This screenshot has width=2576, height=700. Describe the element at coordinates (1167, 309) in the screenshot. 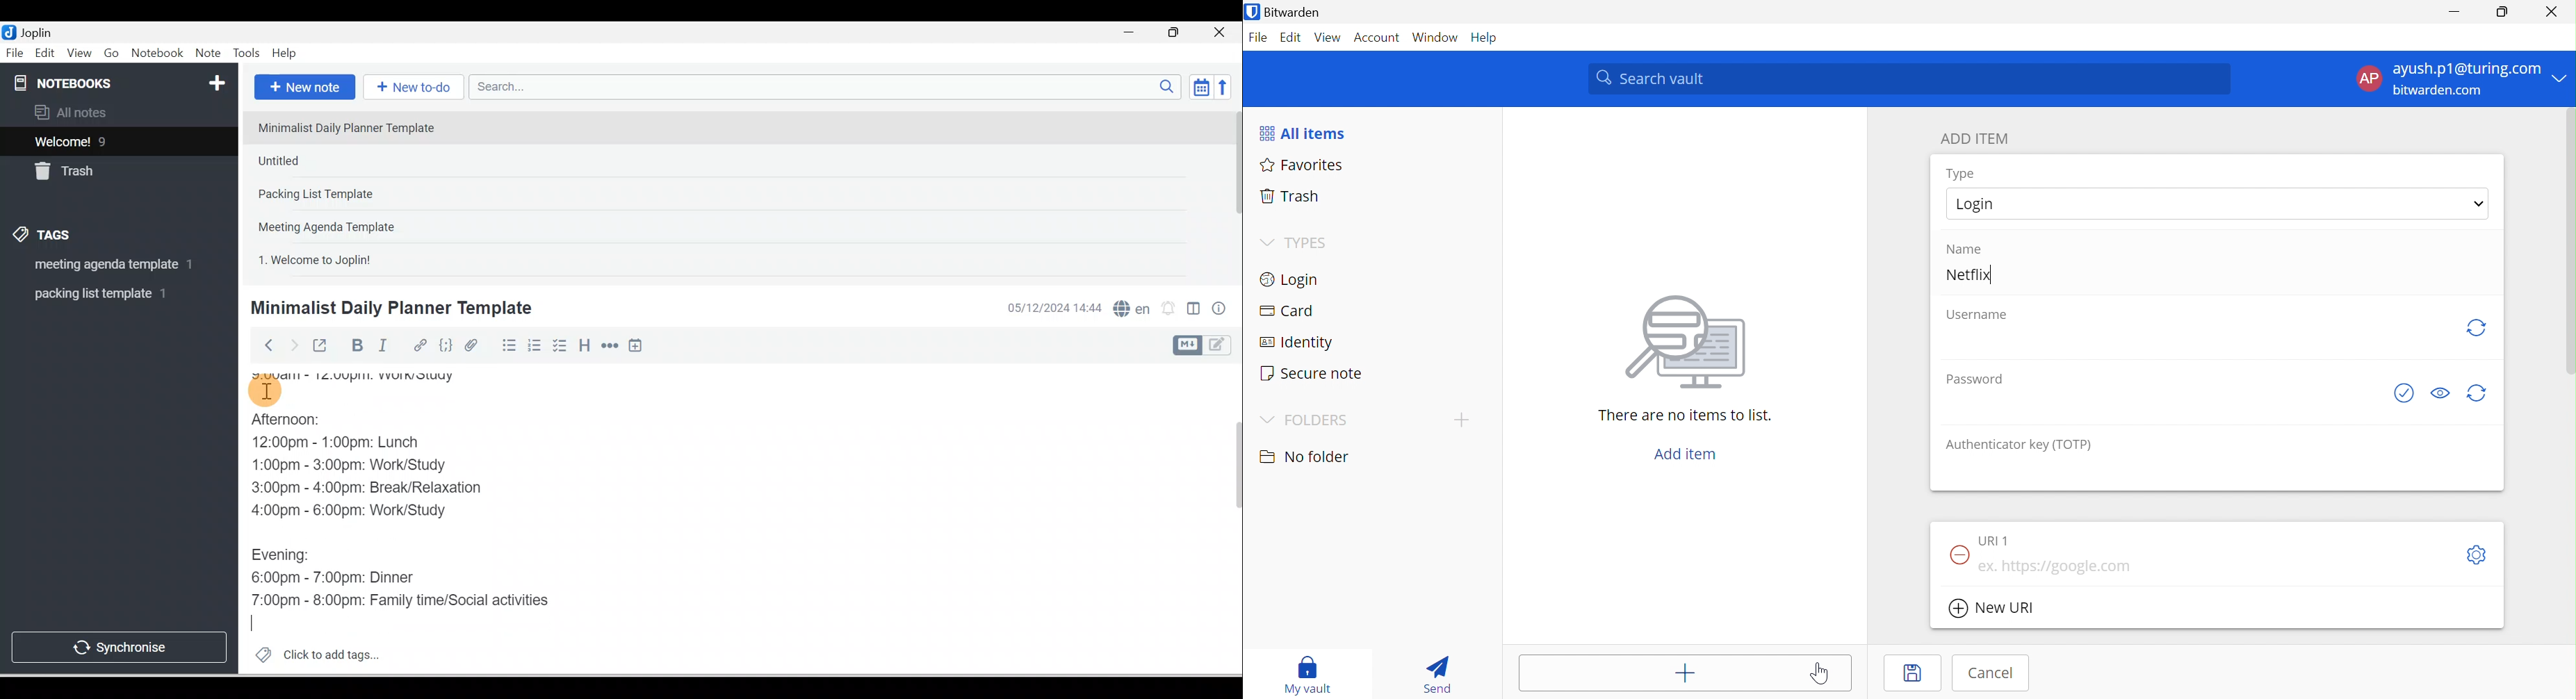

I see `Set alarm` at that location.